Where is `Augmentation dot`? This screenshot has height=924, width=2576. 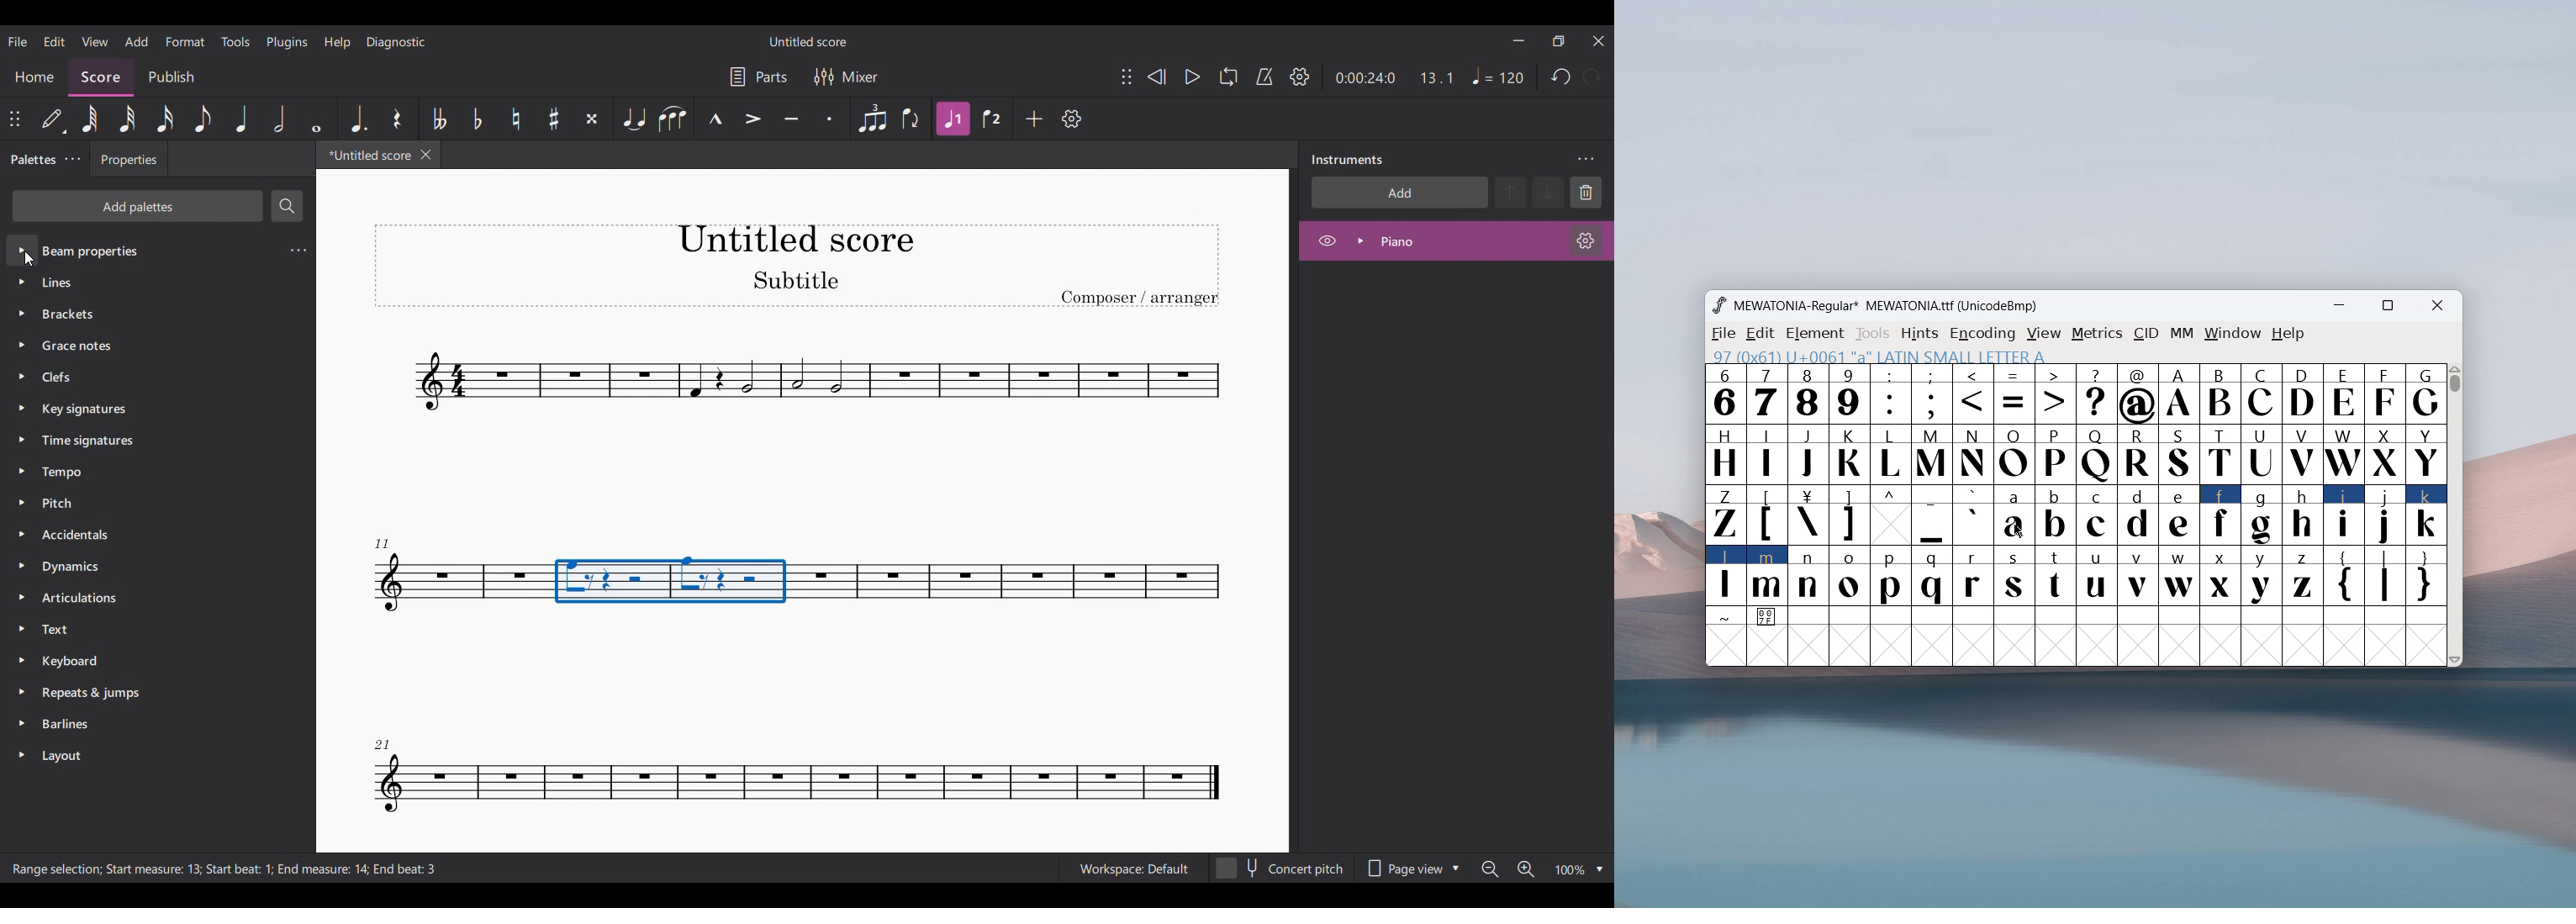
Augmentation dot is located at coordinates (357, 119).